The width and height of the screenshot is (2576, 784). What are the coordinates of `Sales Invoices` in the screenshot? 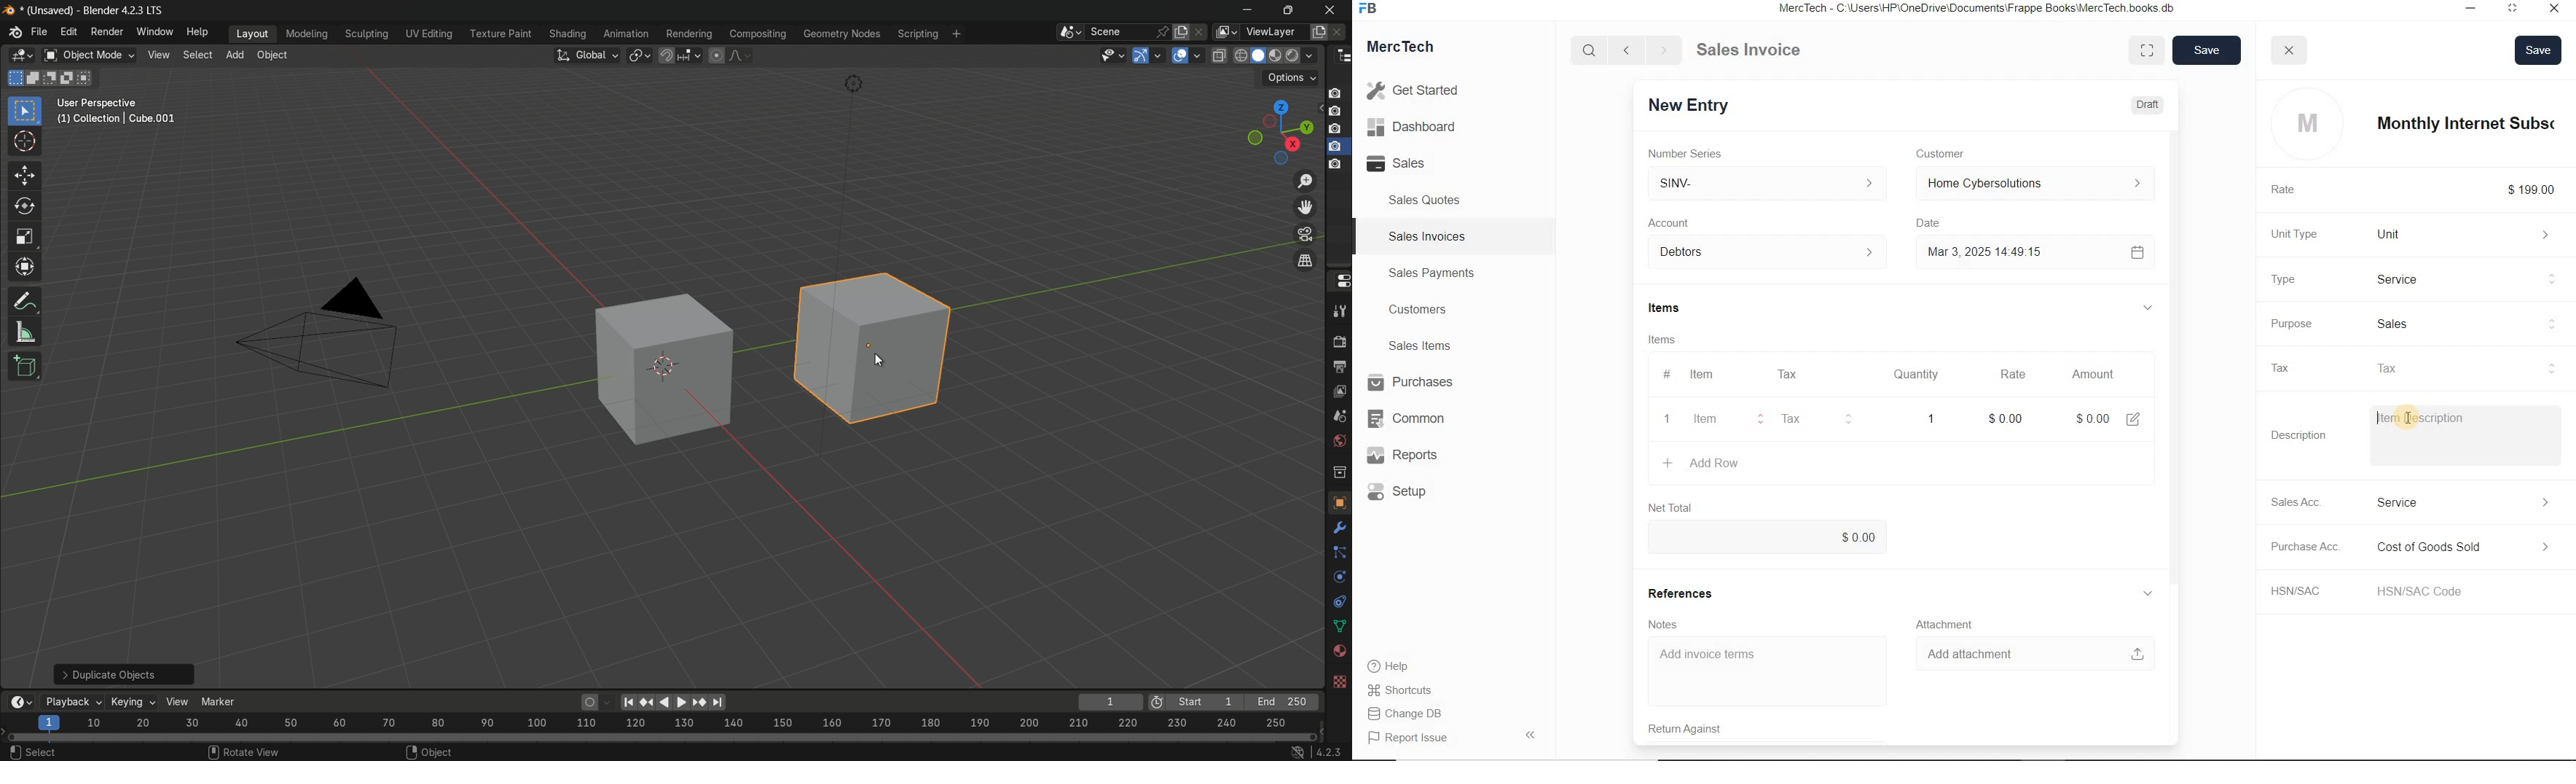 It's located at (1428, 236).